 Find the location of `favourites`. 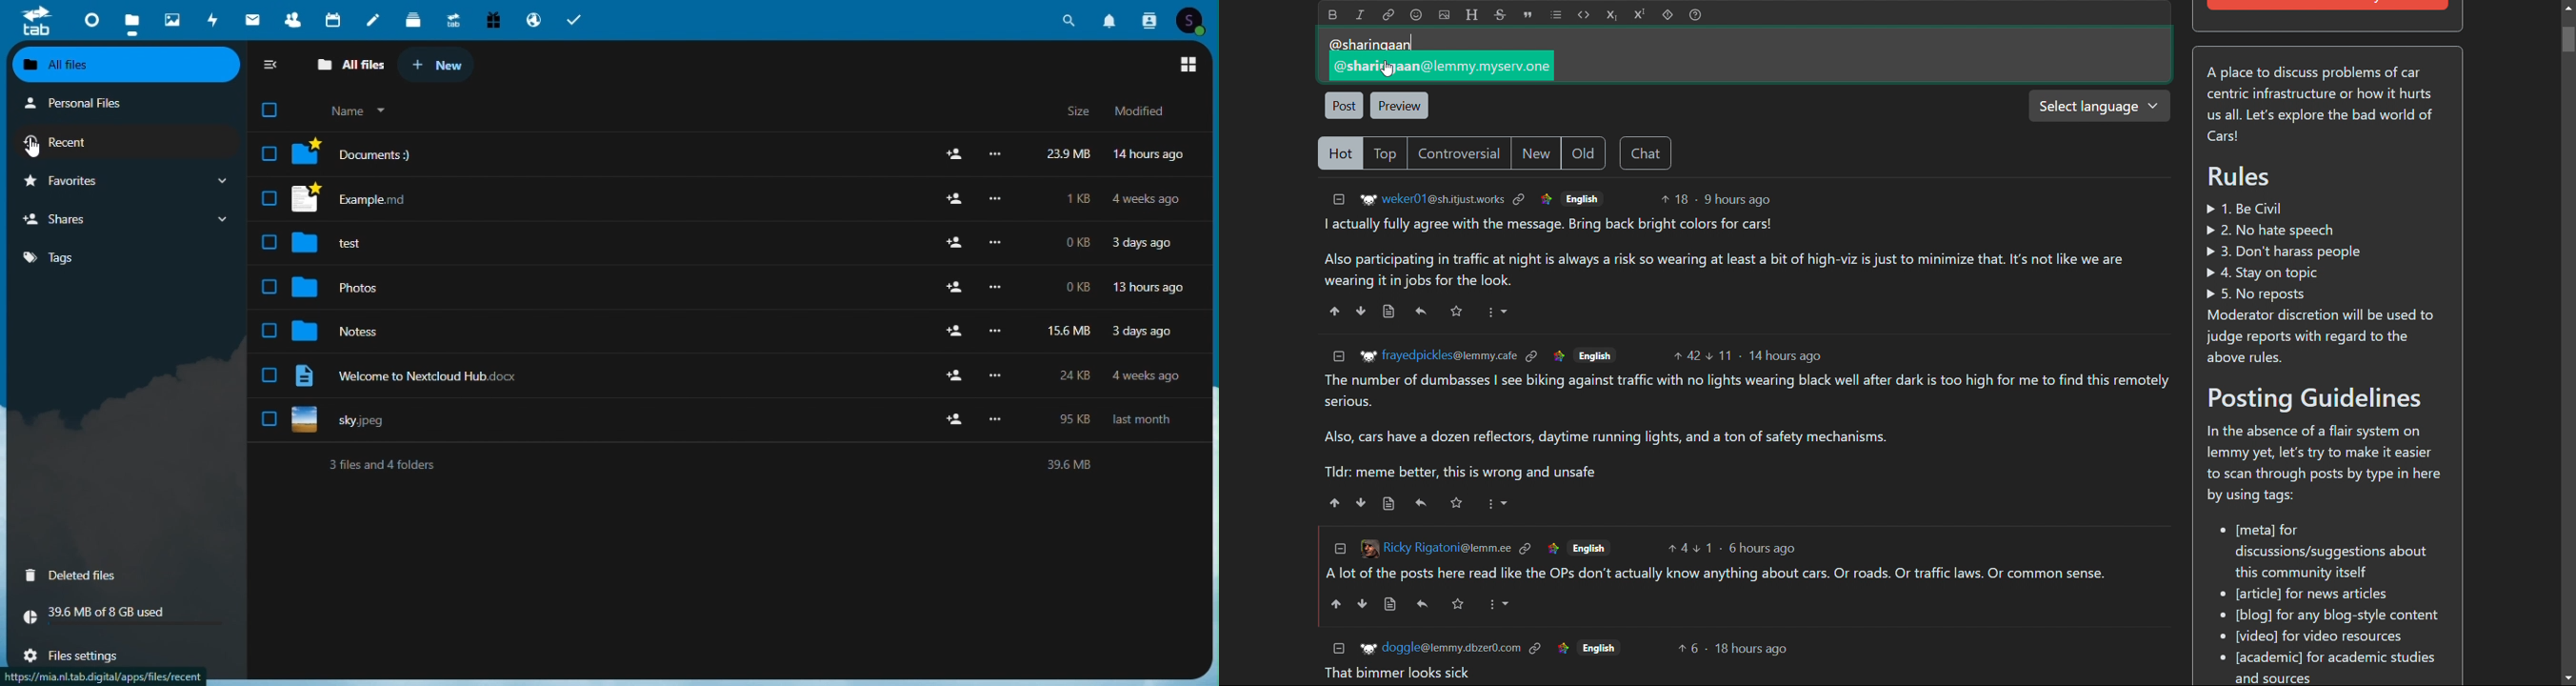

favourites is located at coordinates (124, 181).